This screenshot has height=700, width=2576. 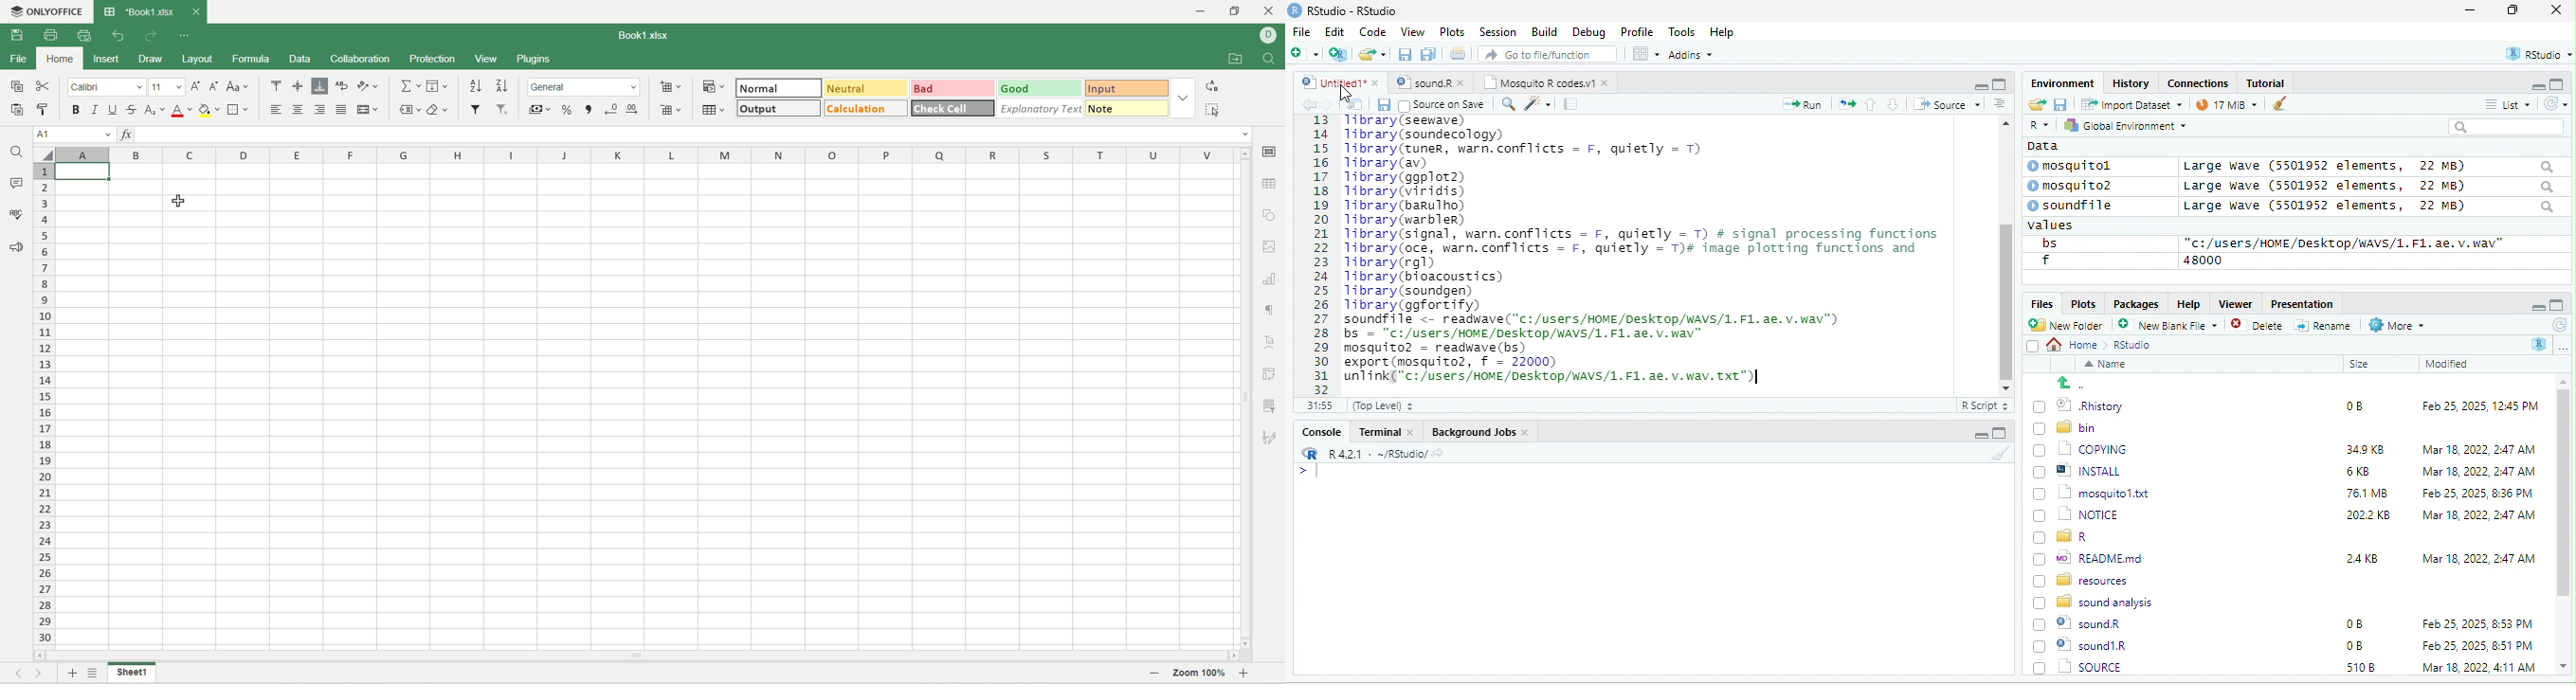 I want to click on note, so click(x=1571, y=103).